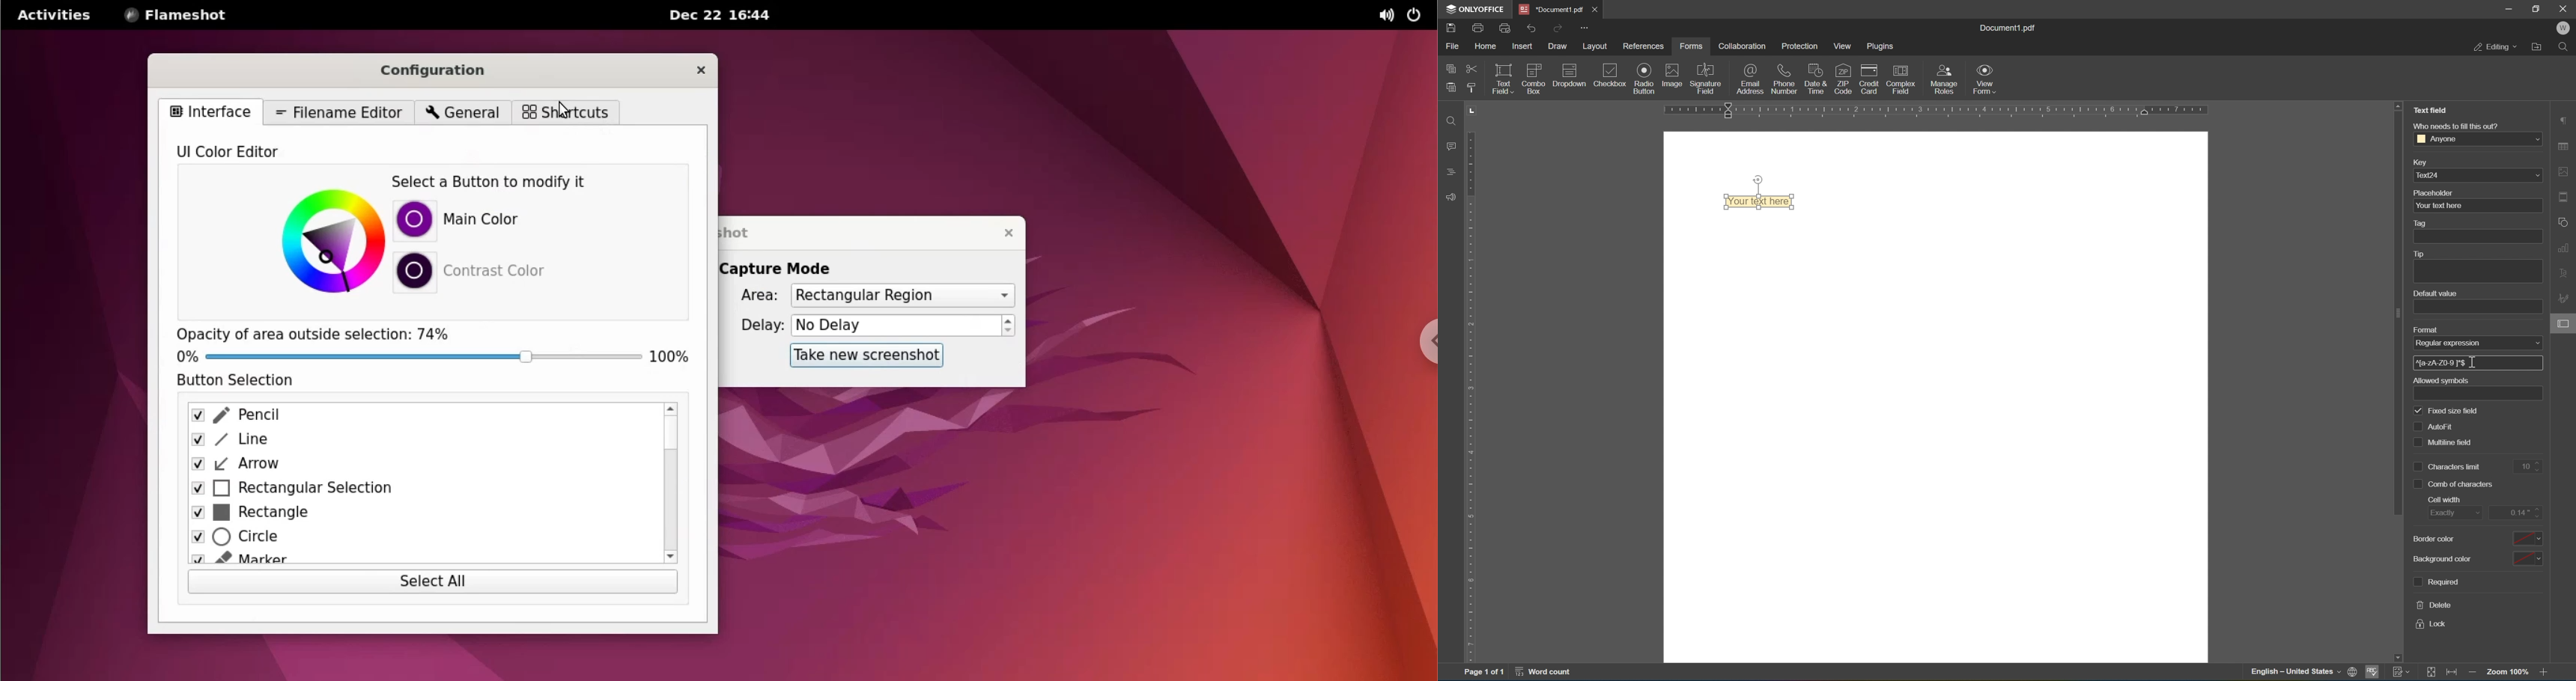  Describe the element at coordinates (2427, 330) in the screenshot. I see `format` at that location.